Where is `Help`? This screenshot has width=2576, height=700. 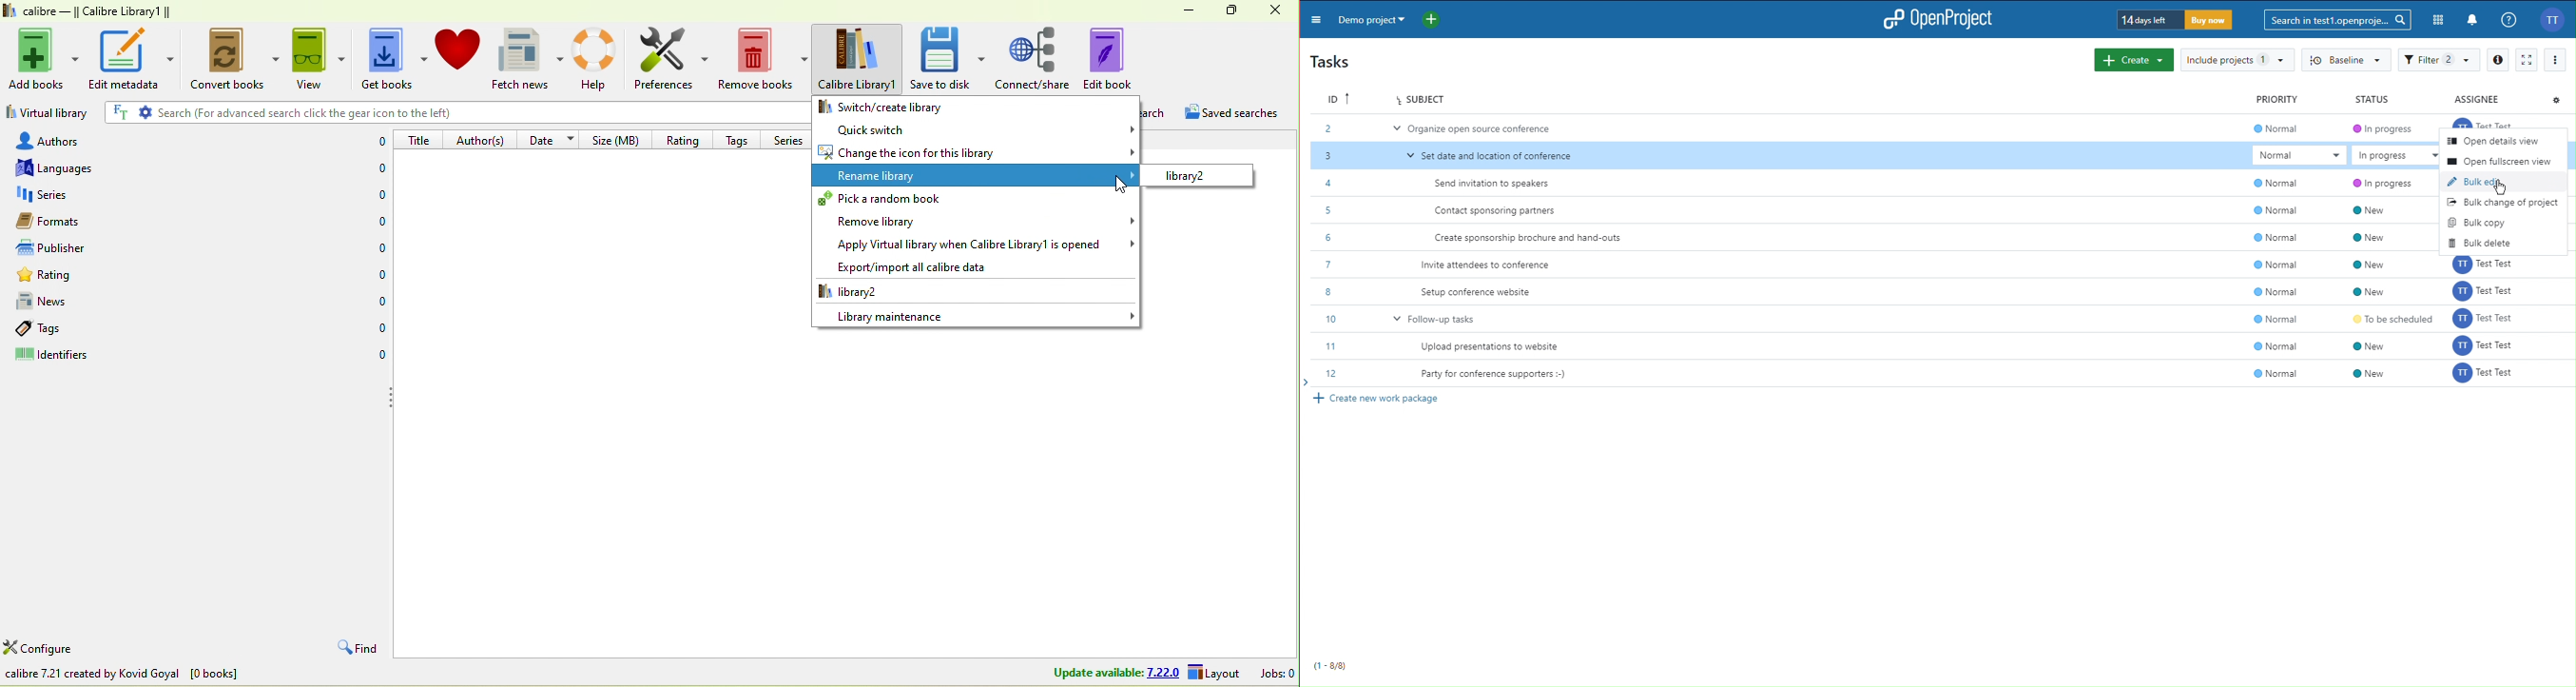
Help is located at coordinates (2508, 20).